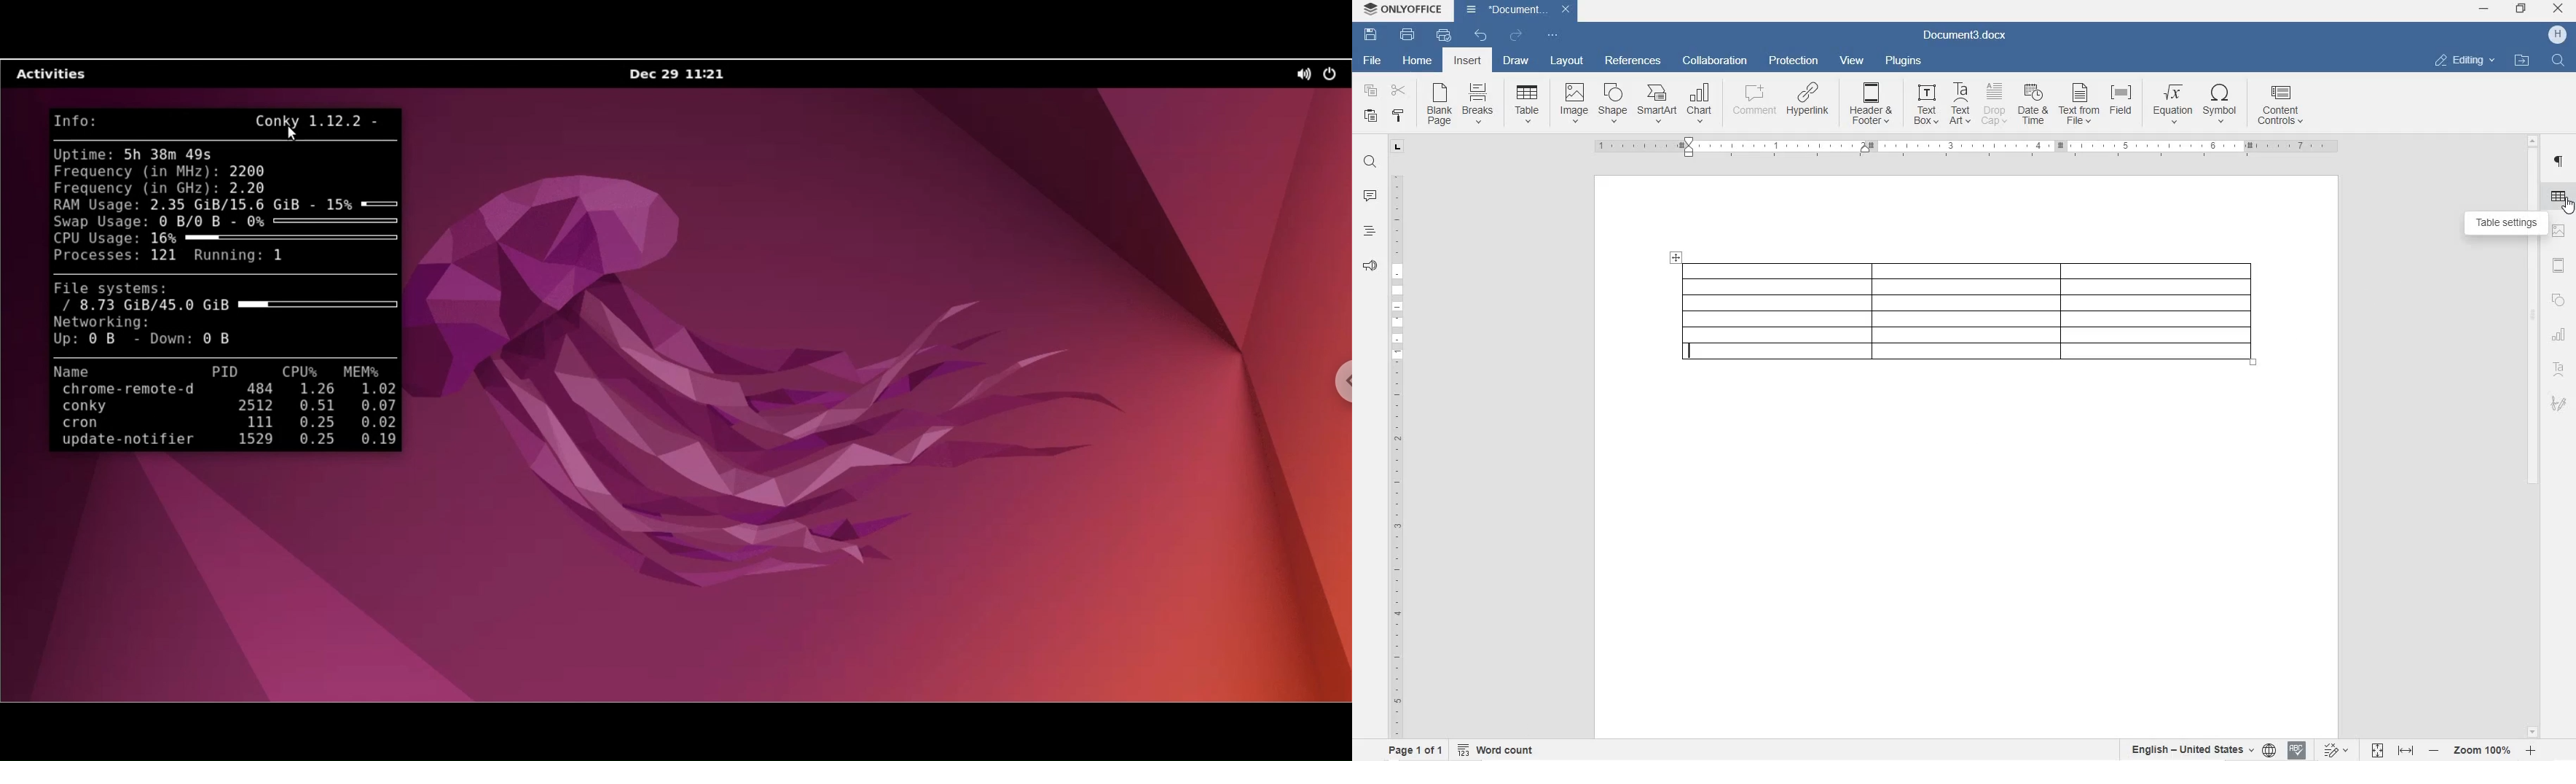 The image size is (2576, 784). What do you see at coordinates (2120, 102) in the screenshot?
I see `FIELD` at bounding box center [2120, 102].